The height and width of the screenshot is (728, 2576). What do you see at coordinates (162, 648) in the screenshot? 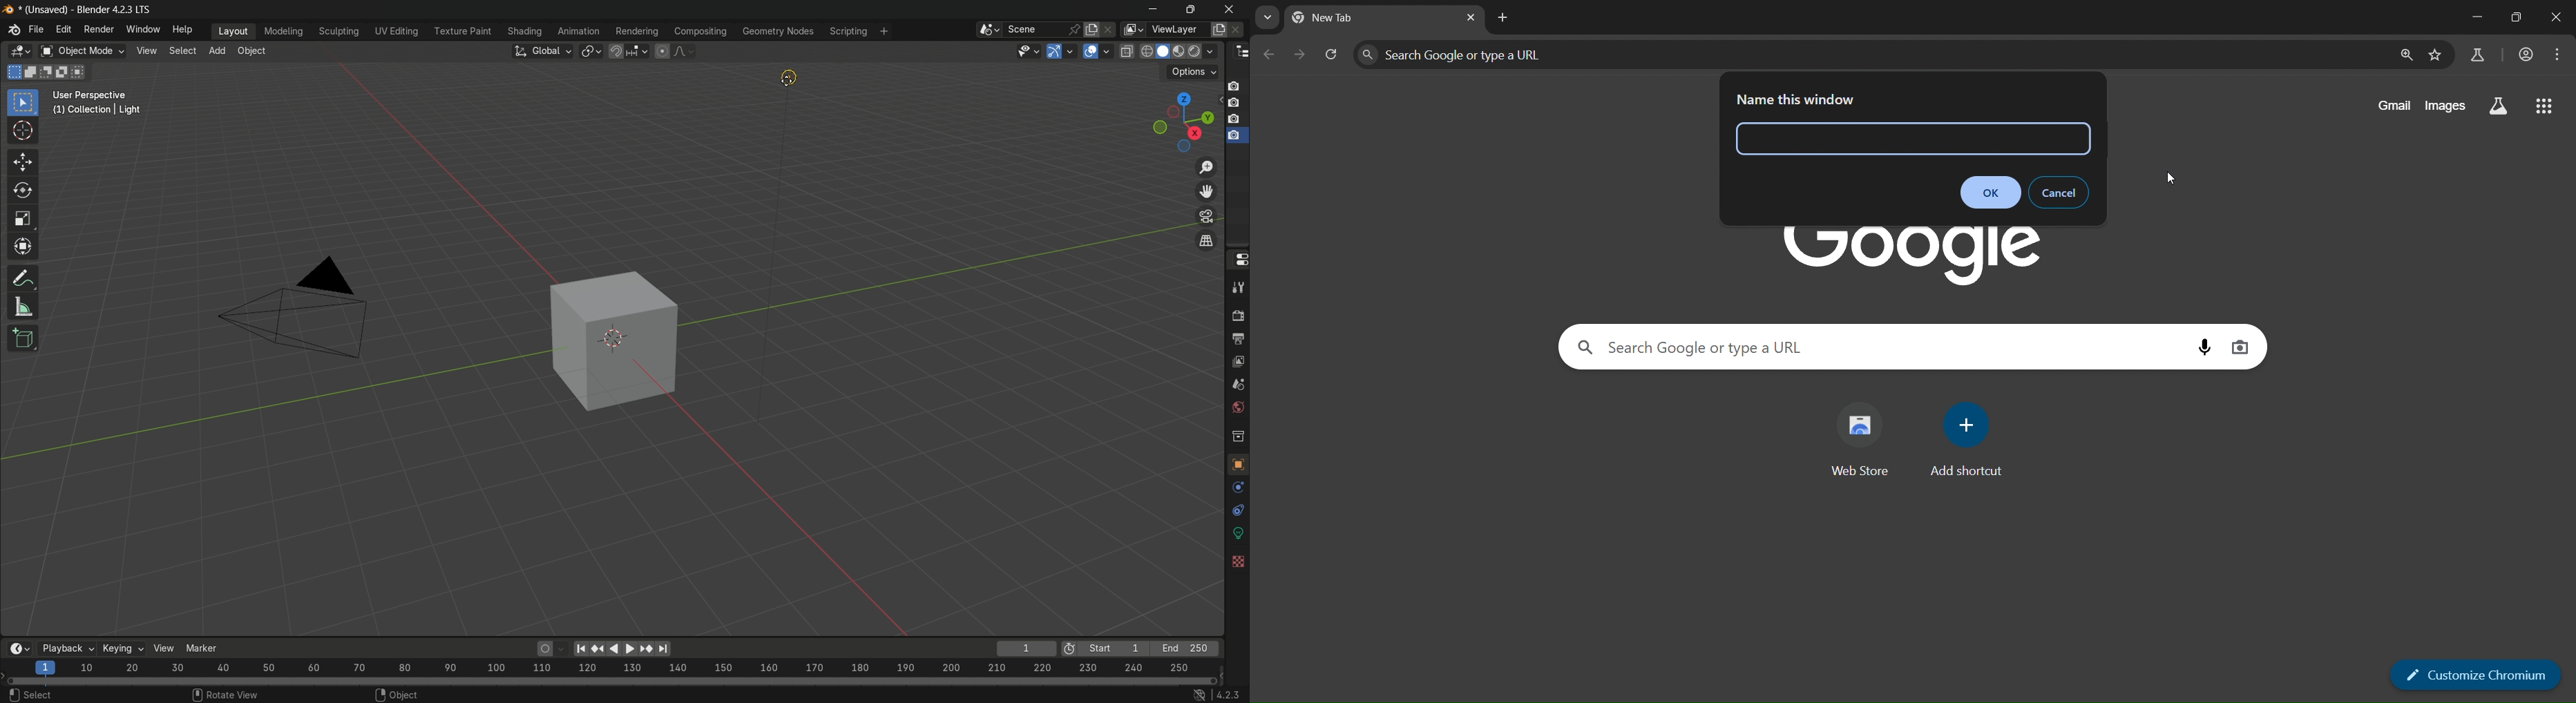
I see `view` at bounding box center [162, 648].